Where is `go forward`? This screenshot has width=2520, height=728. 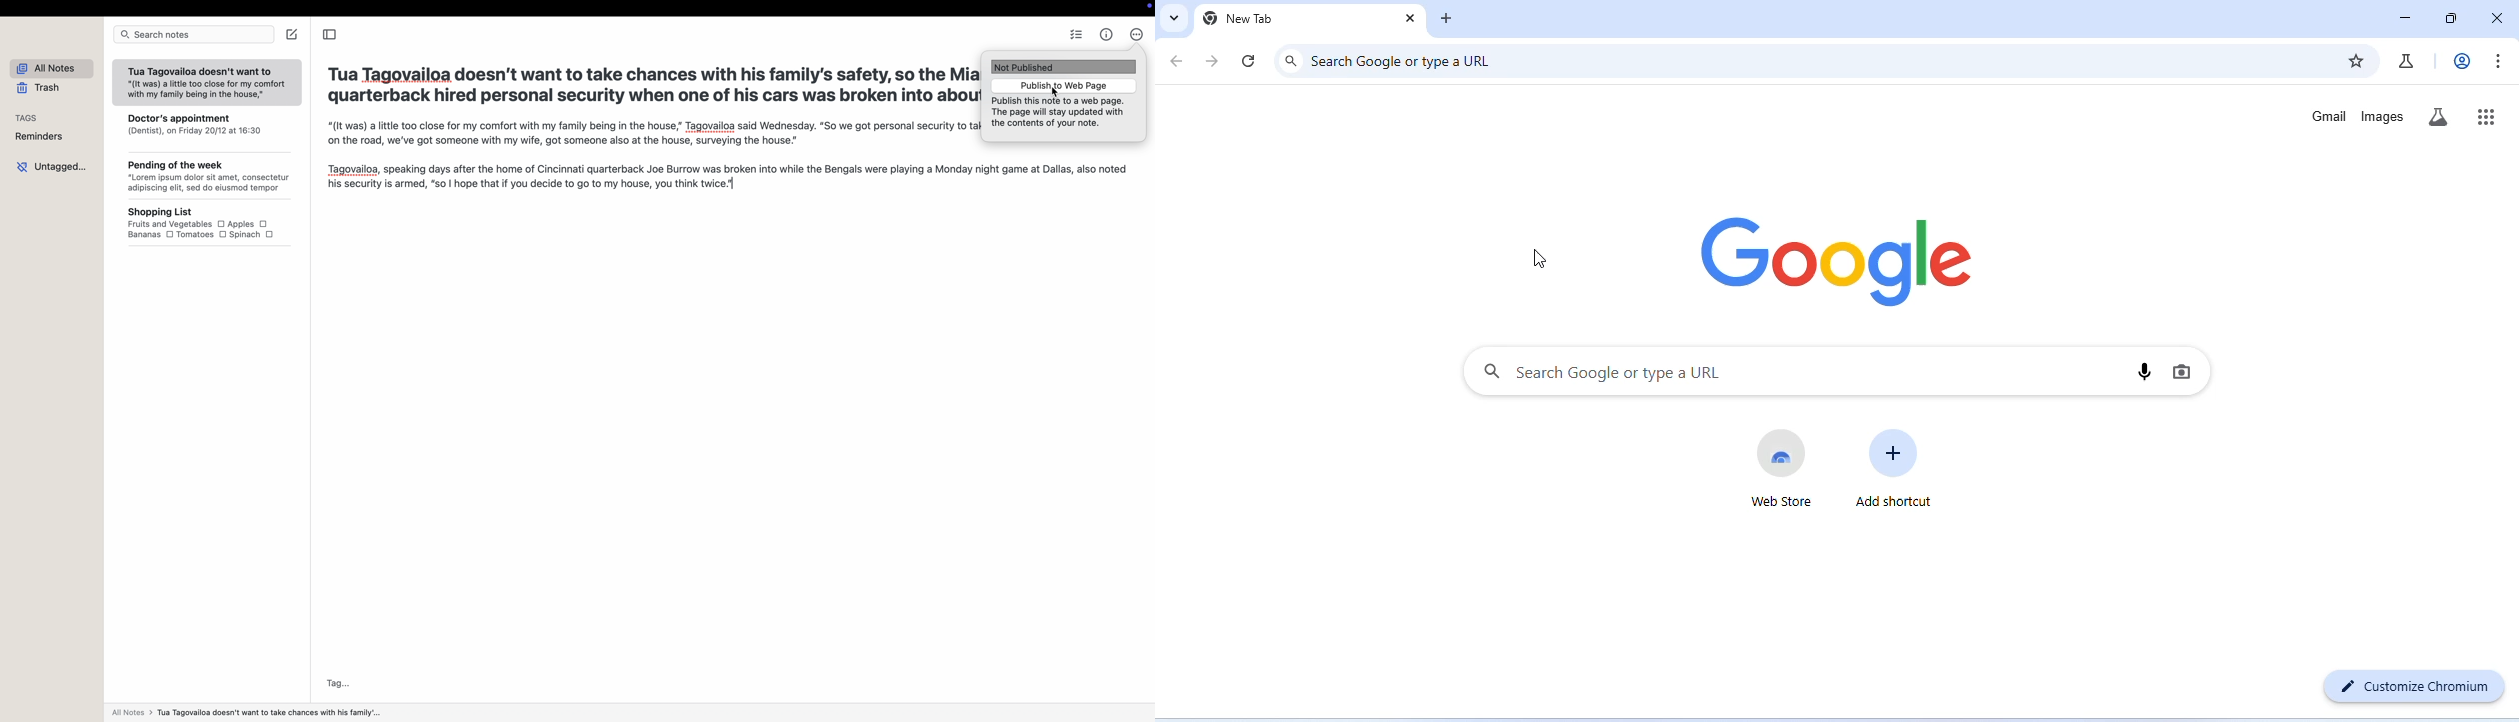 go forward is located at coordinates (1215, 60).